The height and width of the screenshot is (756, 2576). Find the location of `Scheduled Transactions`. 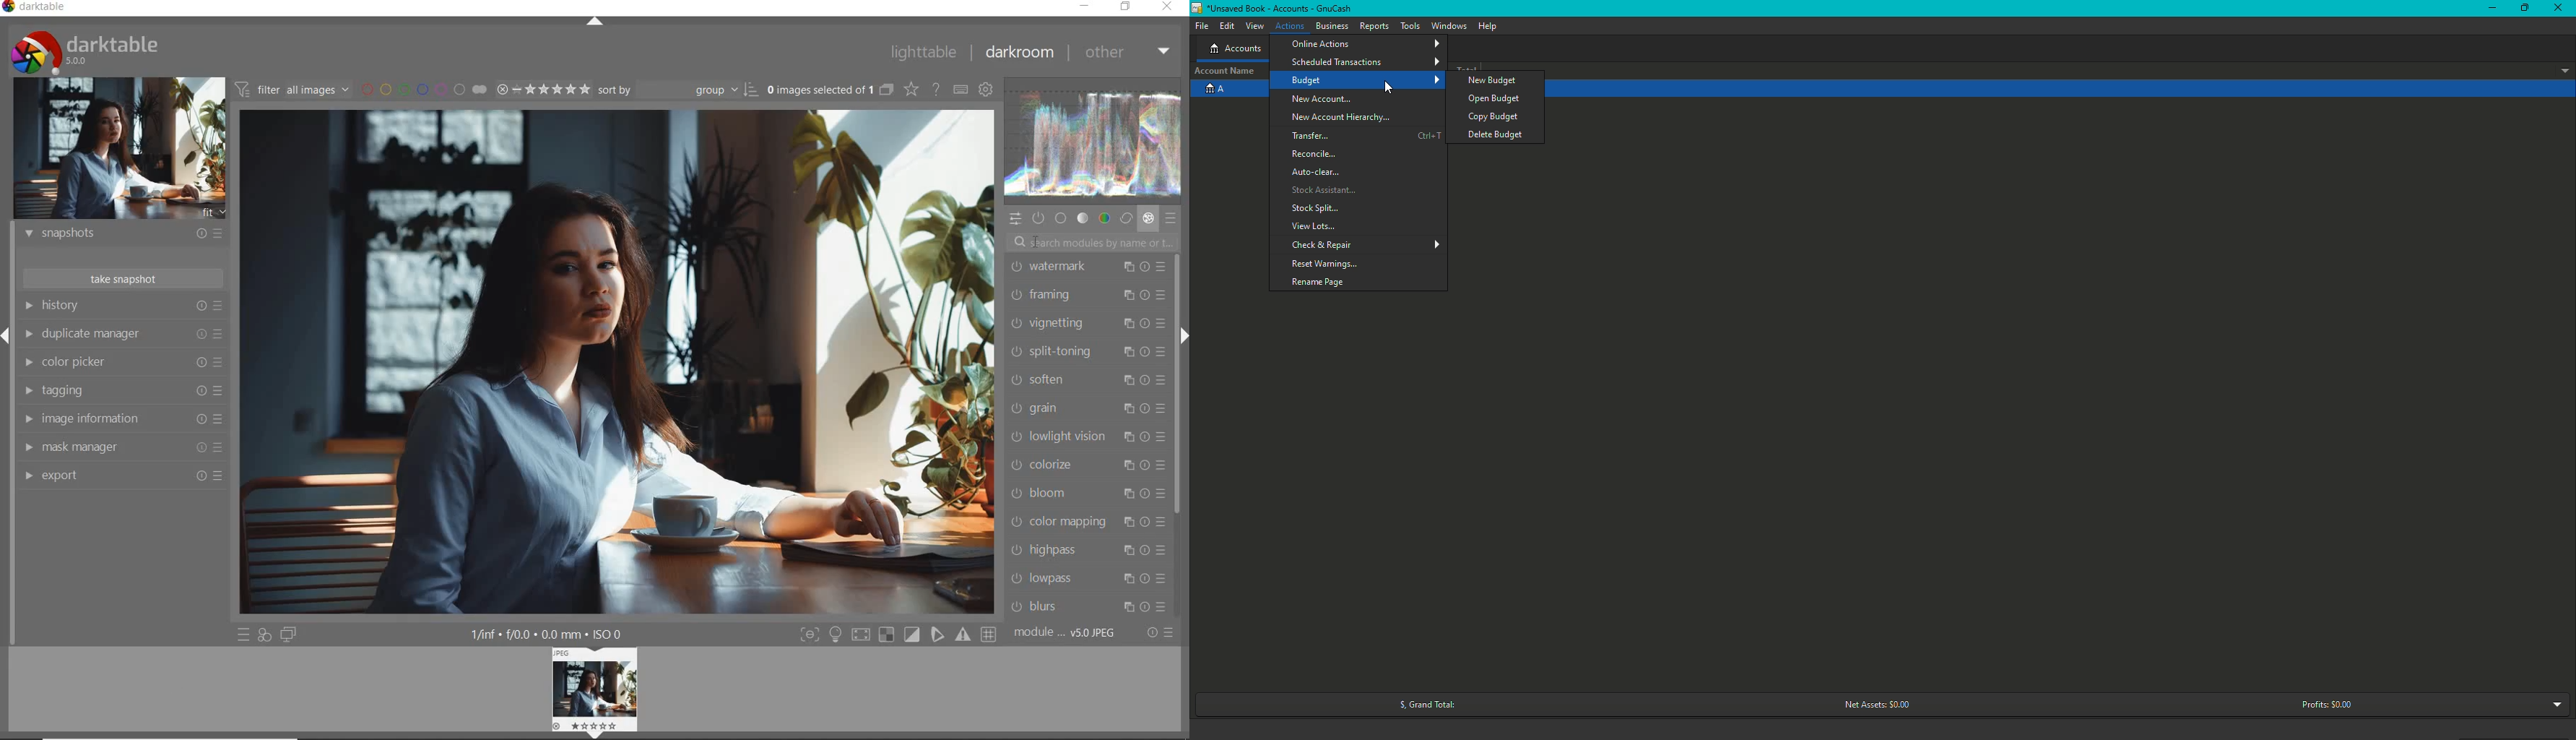

Scheduled Transactions is located at coordinates (1366, 62).